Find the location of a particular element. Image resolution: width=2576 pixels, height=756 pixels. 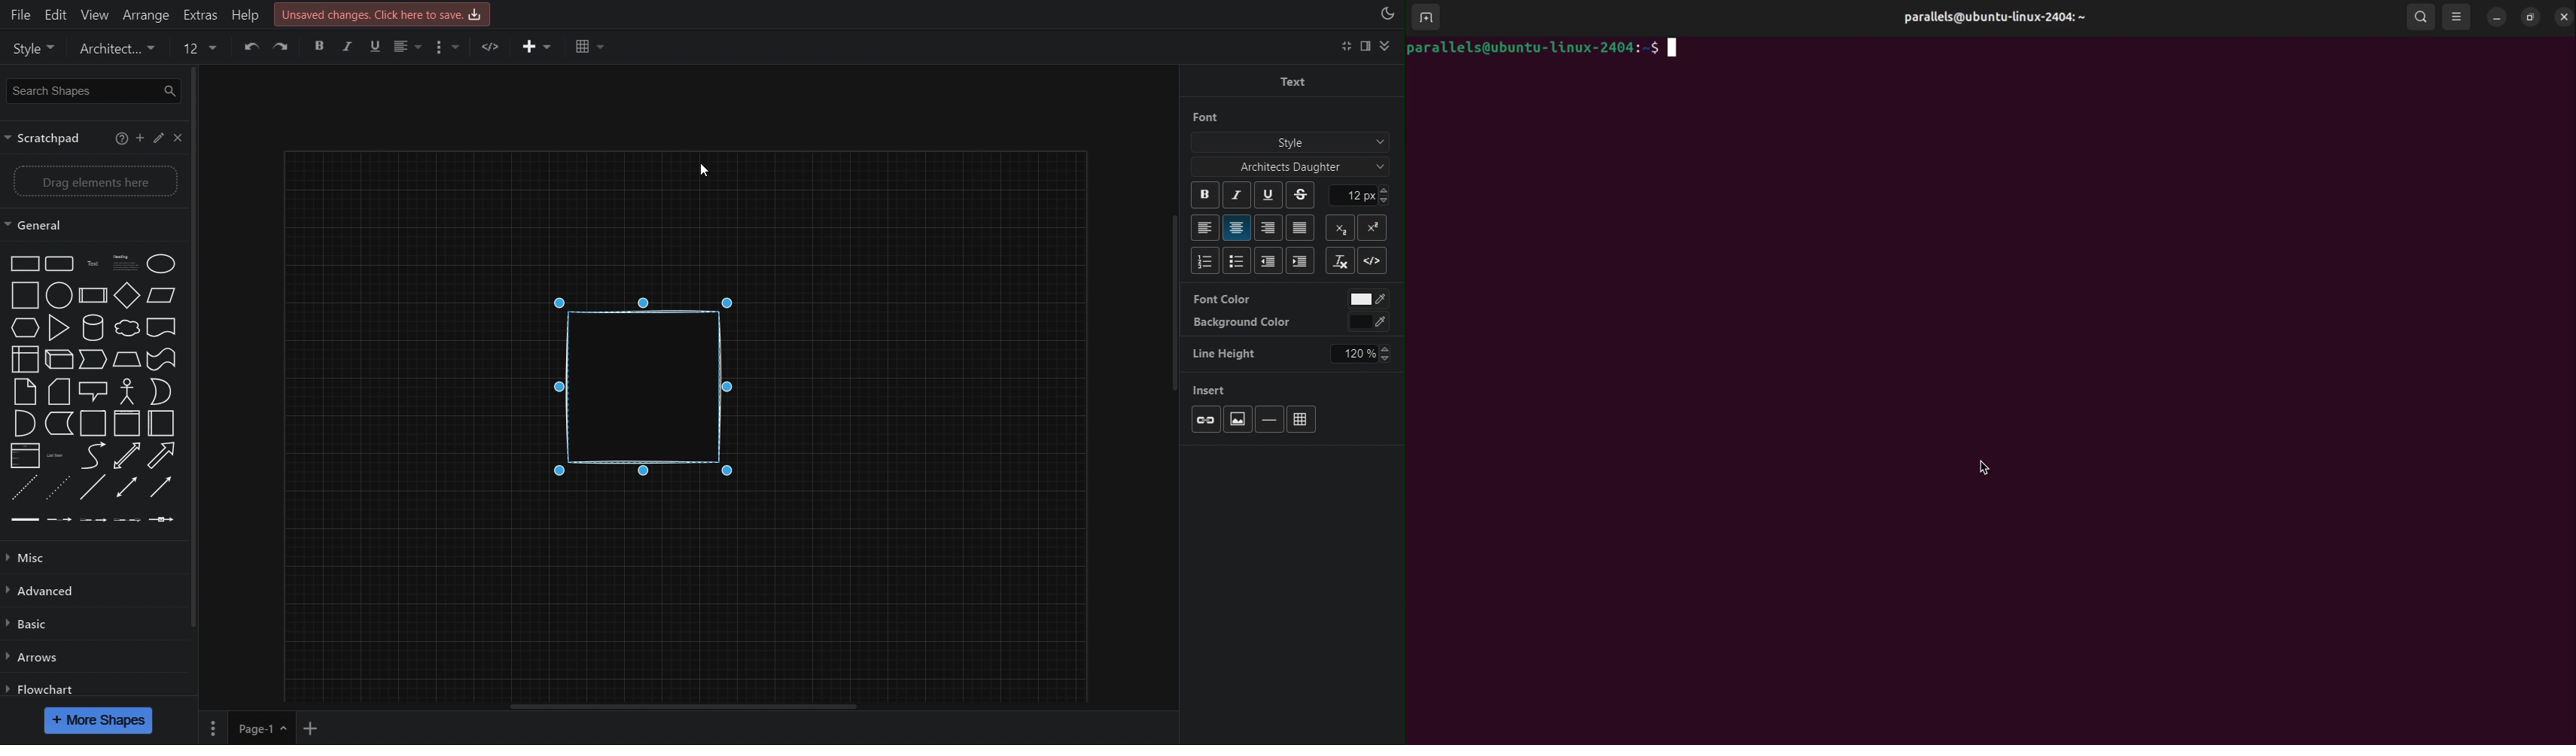

superscript is located at coordinates (1377, 226).